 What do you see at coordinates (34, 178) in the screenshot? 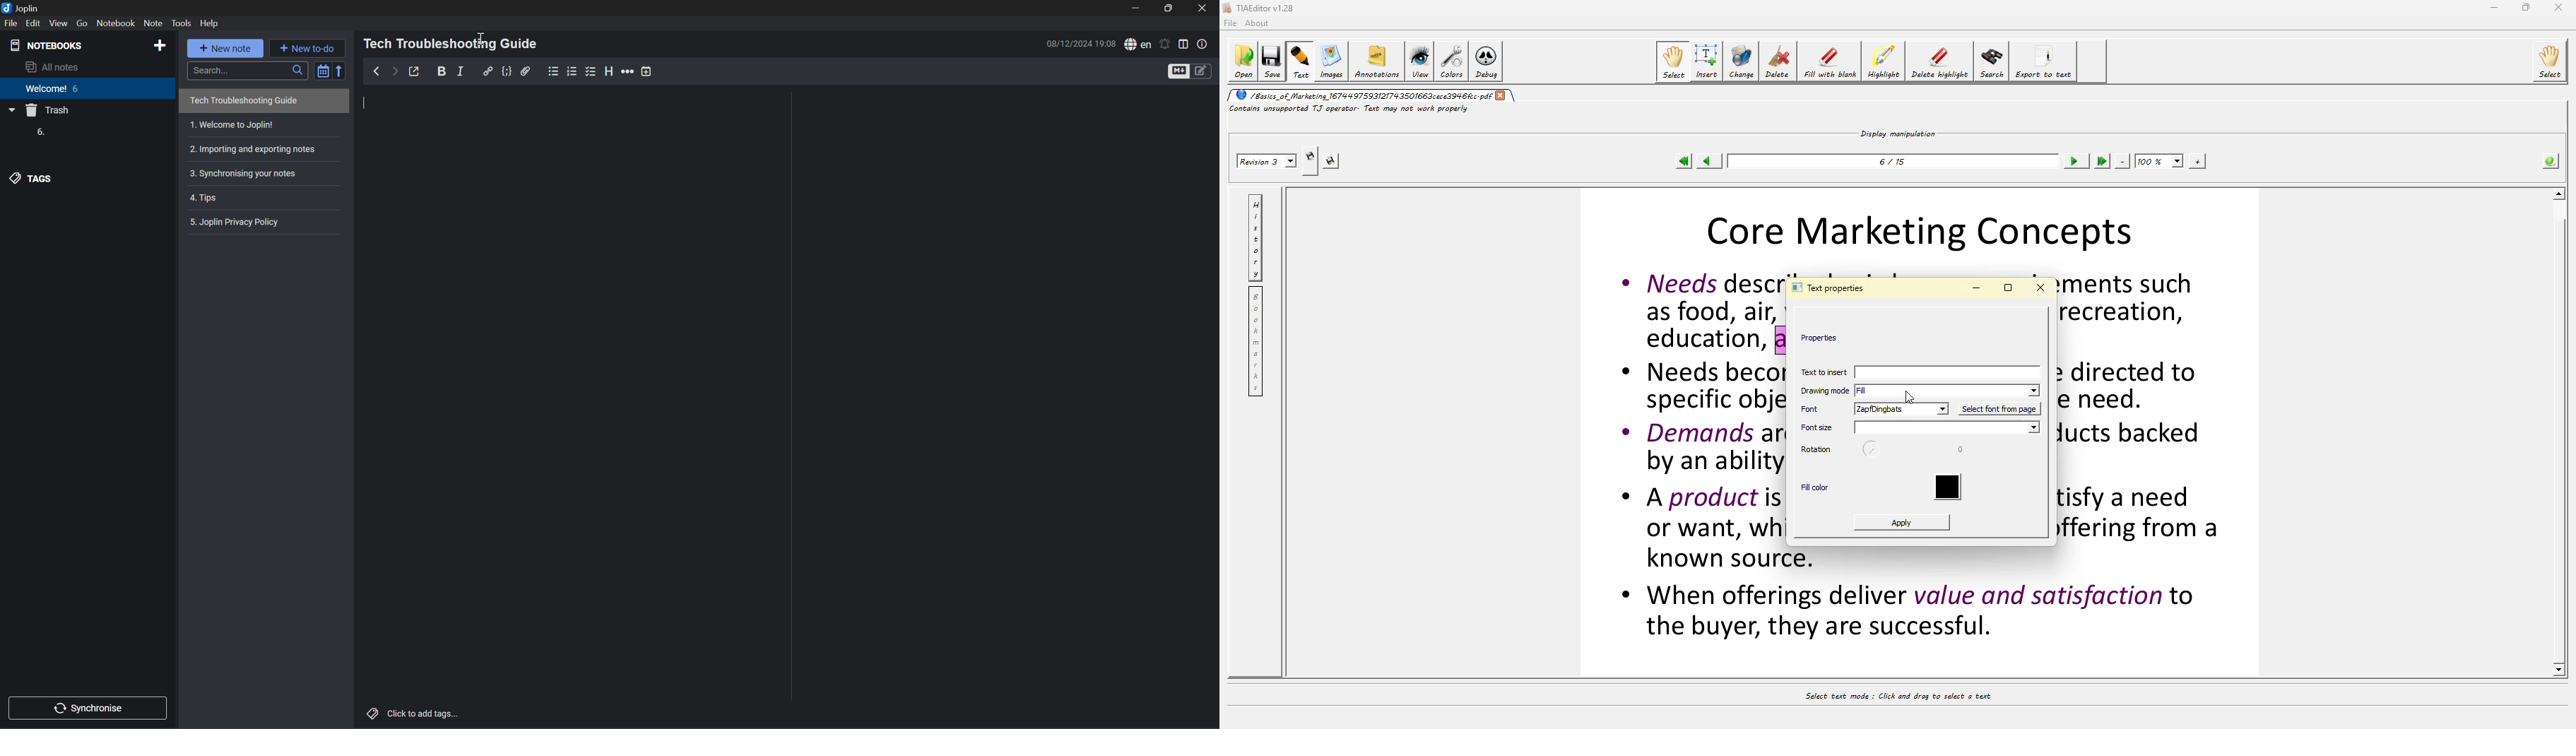
I see `TAGS` at bounding box center [34, 178].